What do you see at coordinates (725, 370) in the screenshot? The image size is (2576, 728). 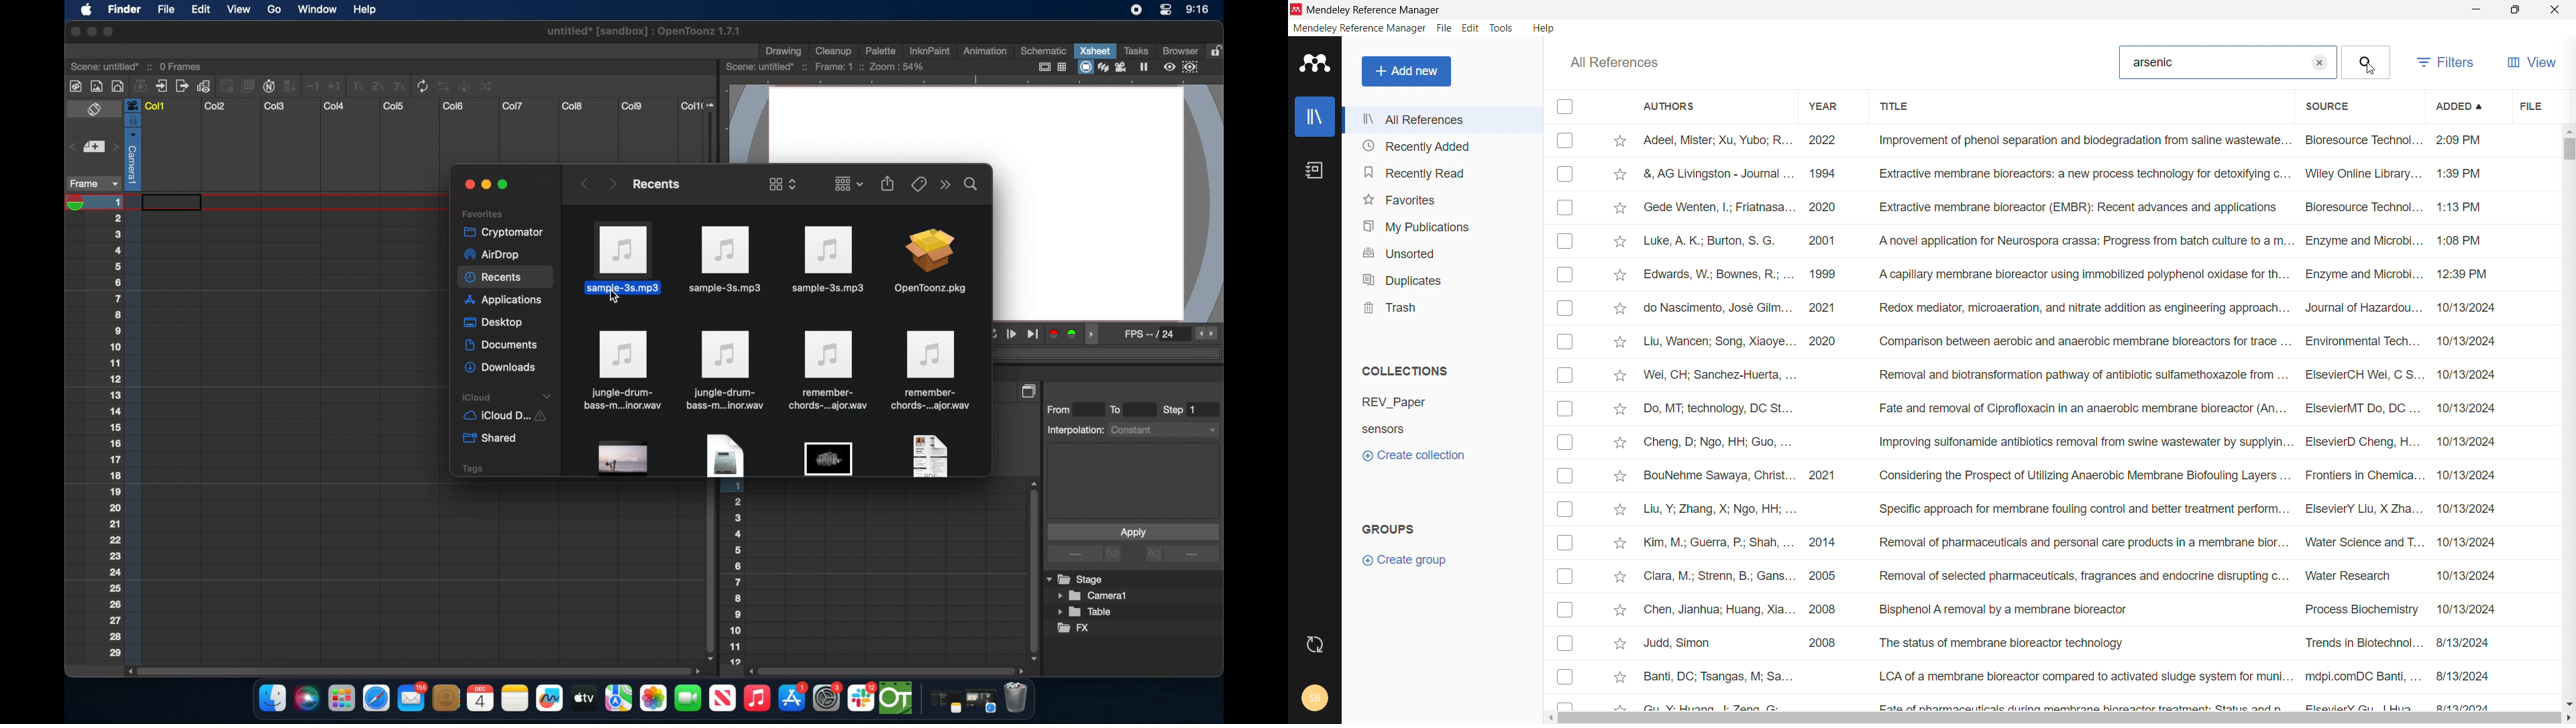 I see `icon` at bounding box center [725, 370].